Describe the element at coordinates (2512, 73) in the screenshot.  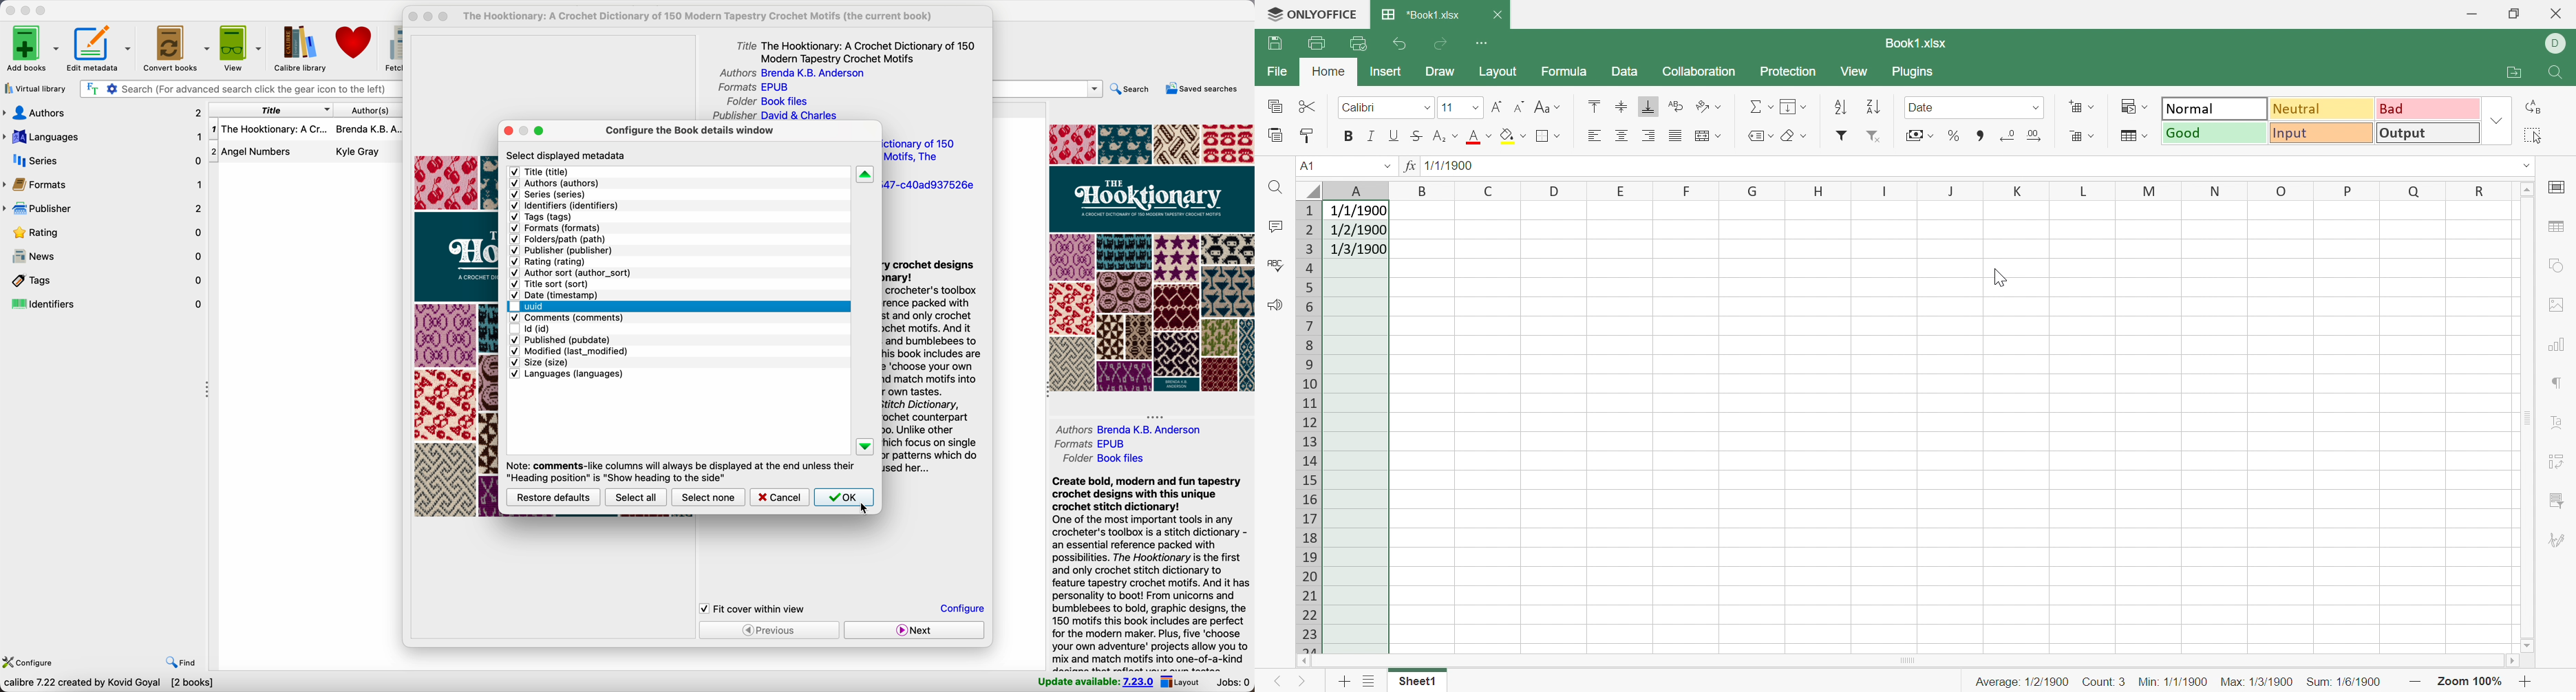
I see `Open file location` at that location.